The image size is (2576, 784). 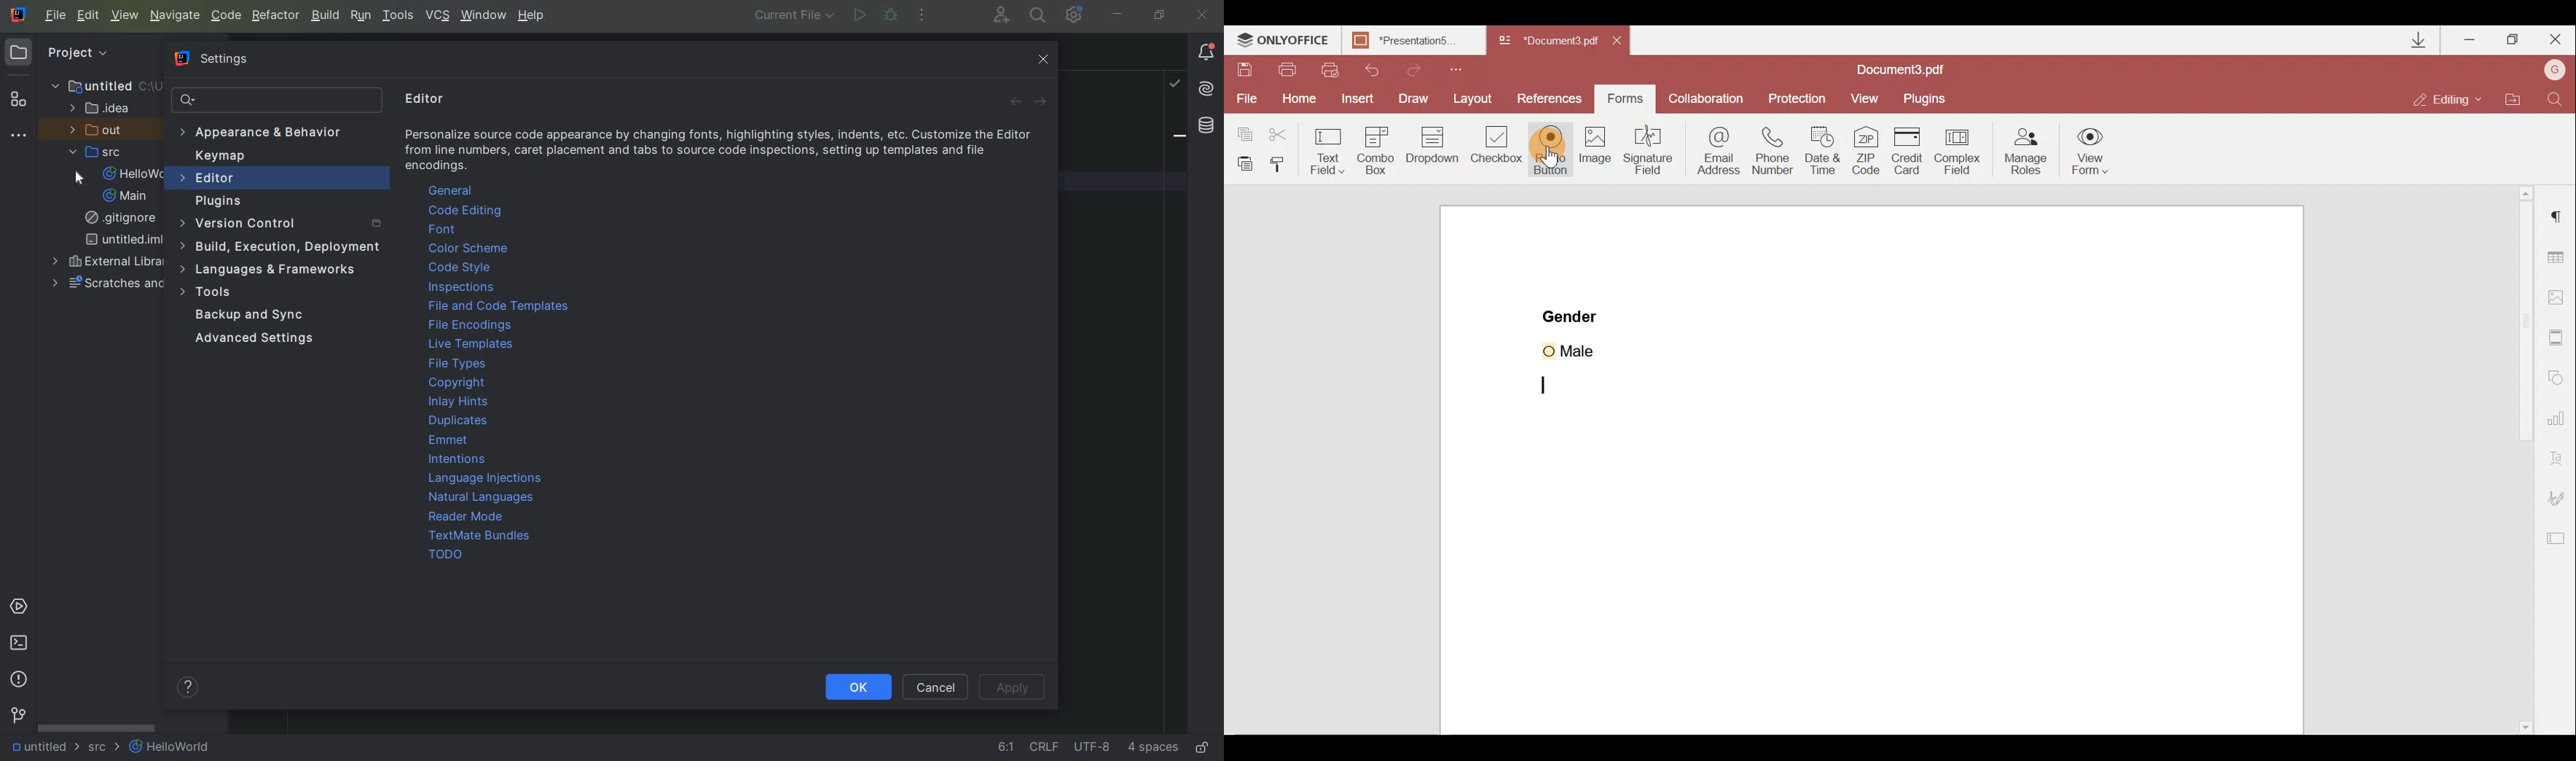 I want to click on Structure, so click(x=19, y=101).